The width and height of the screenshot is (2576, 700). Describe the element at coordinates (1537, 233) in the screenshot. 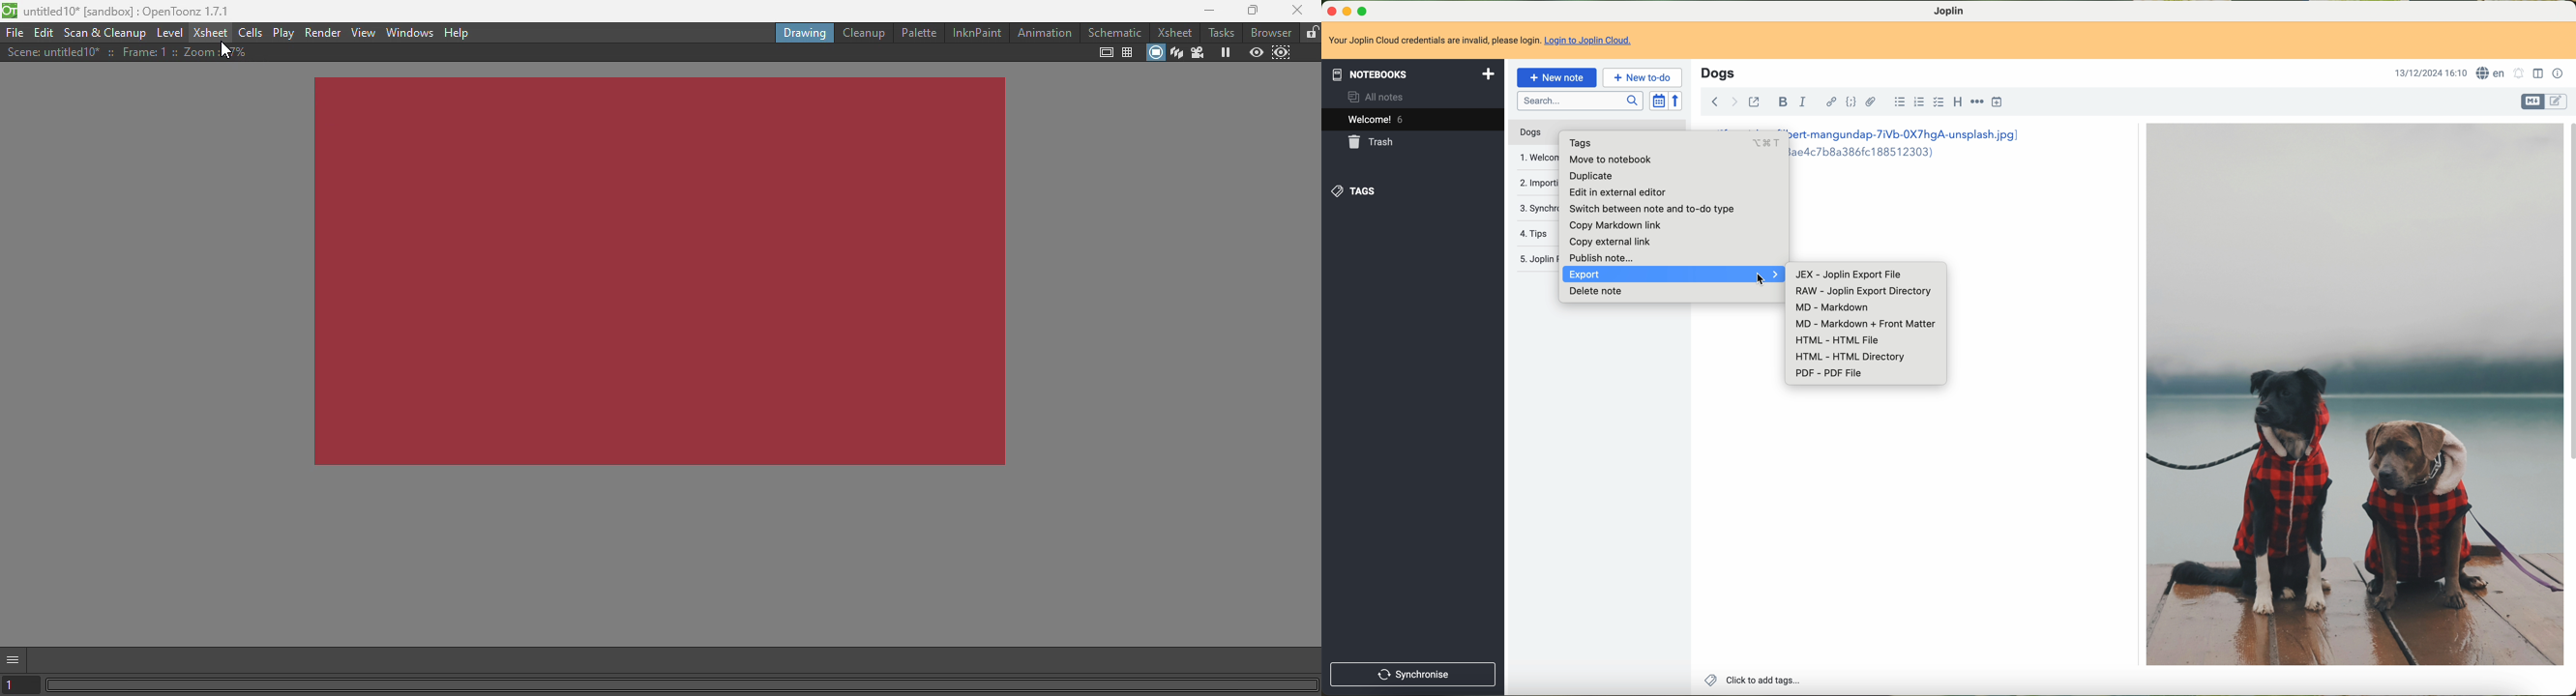

I see `tips note` at that location.